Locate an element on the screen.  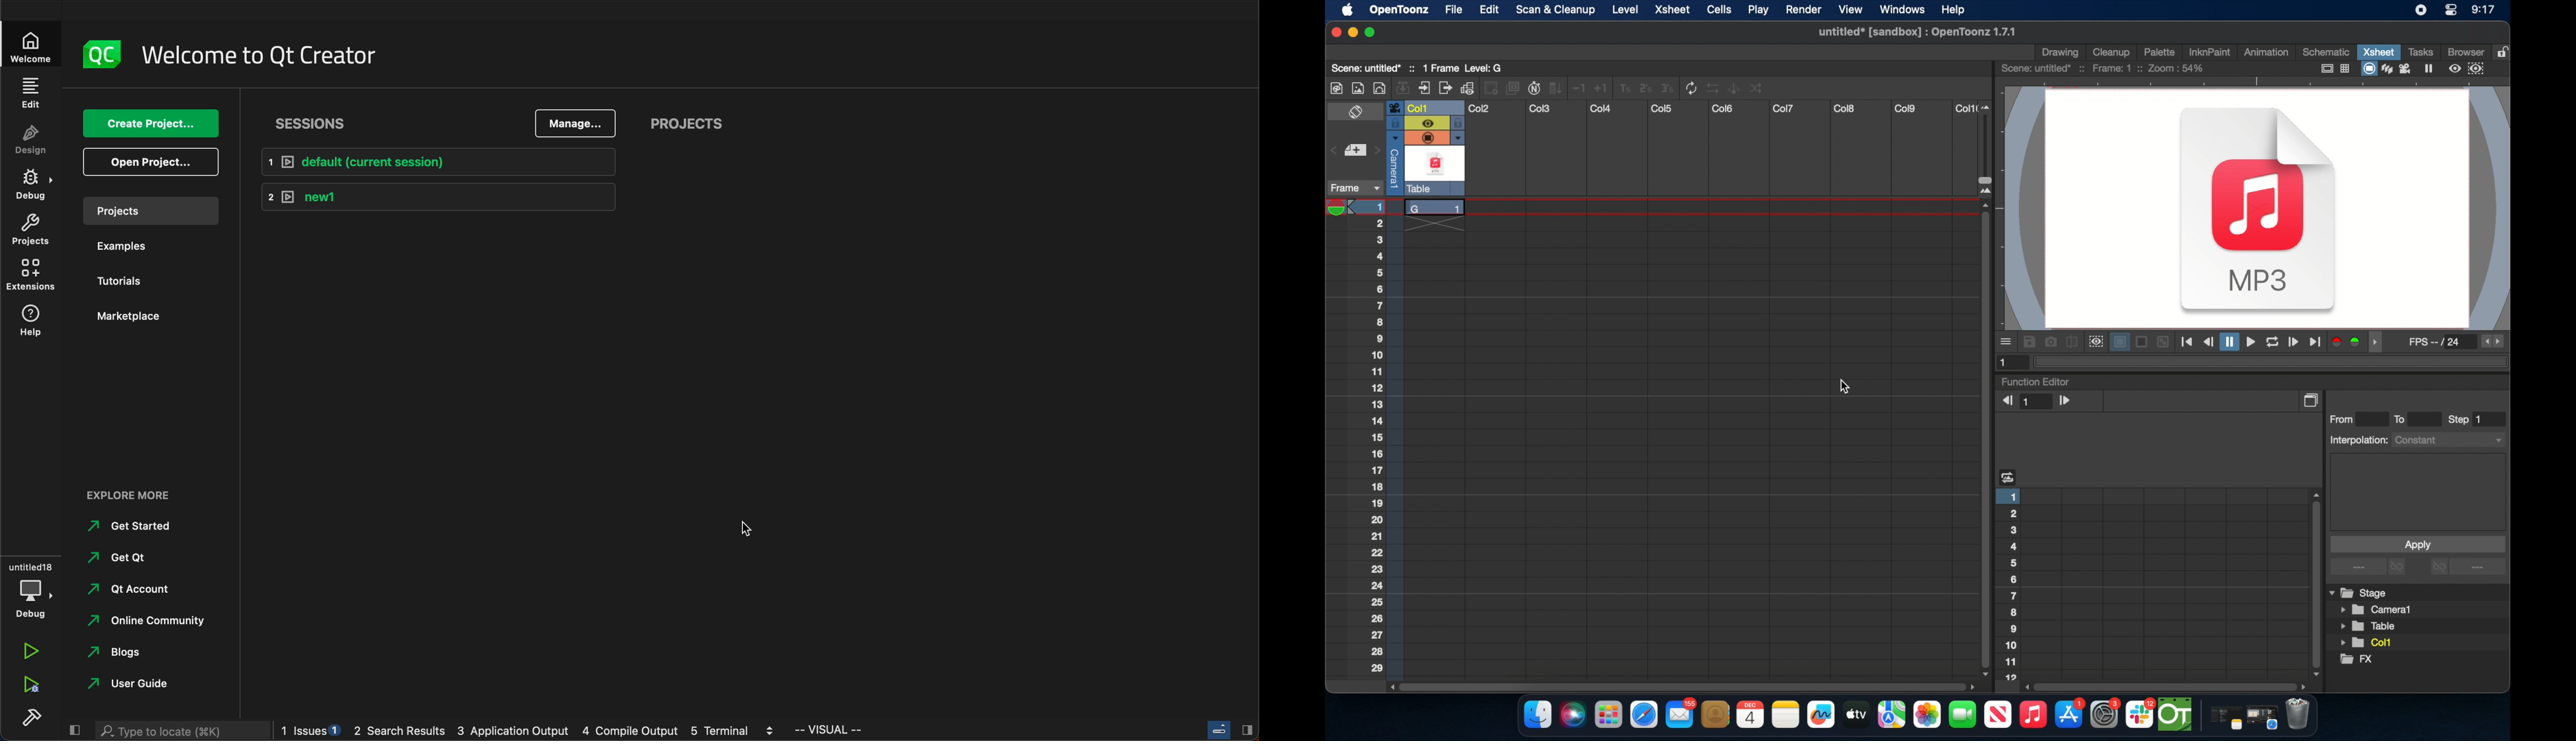
logo is located at coordinates (99, 51).